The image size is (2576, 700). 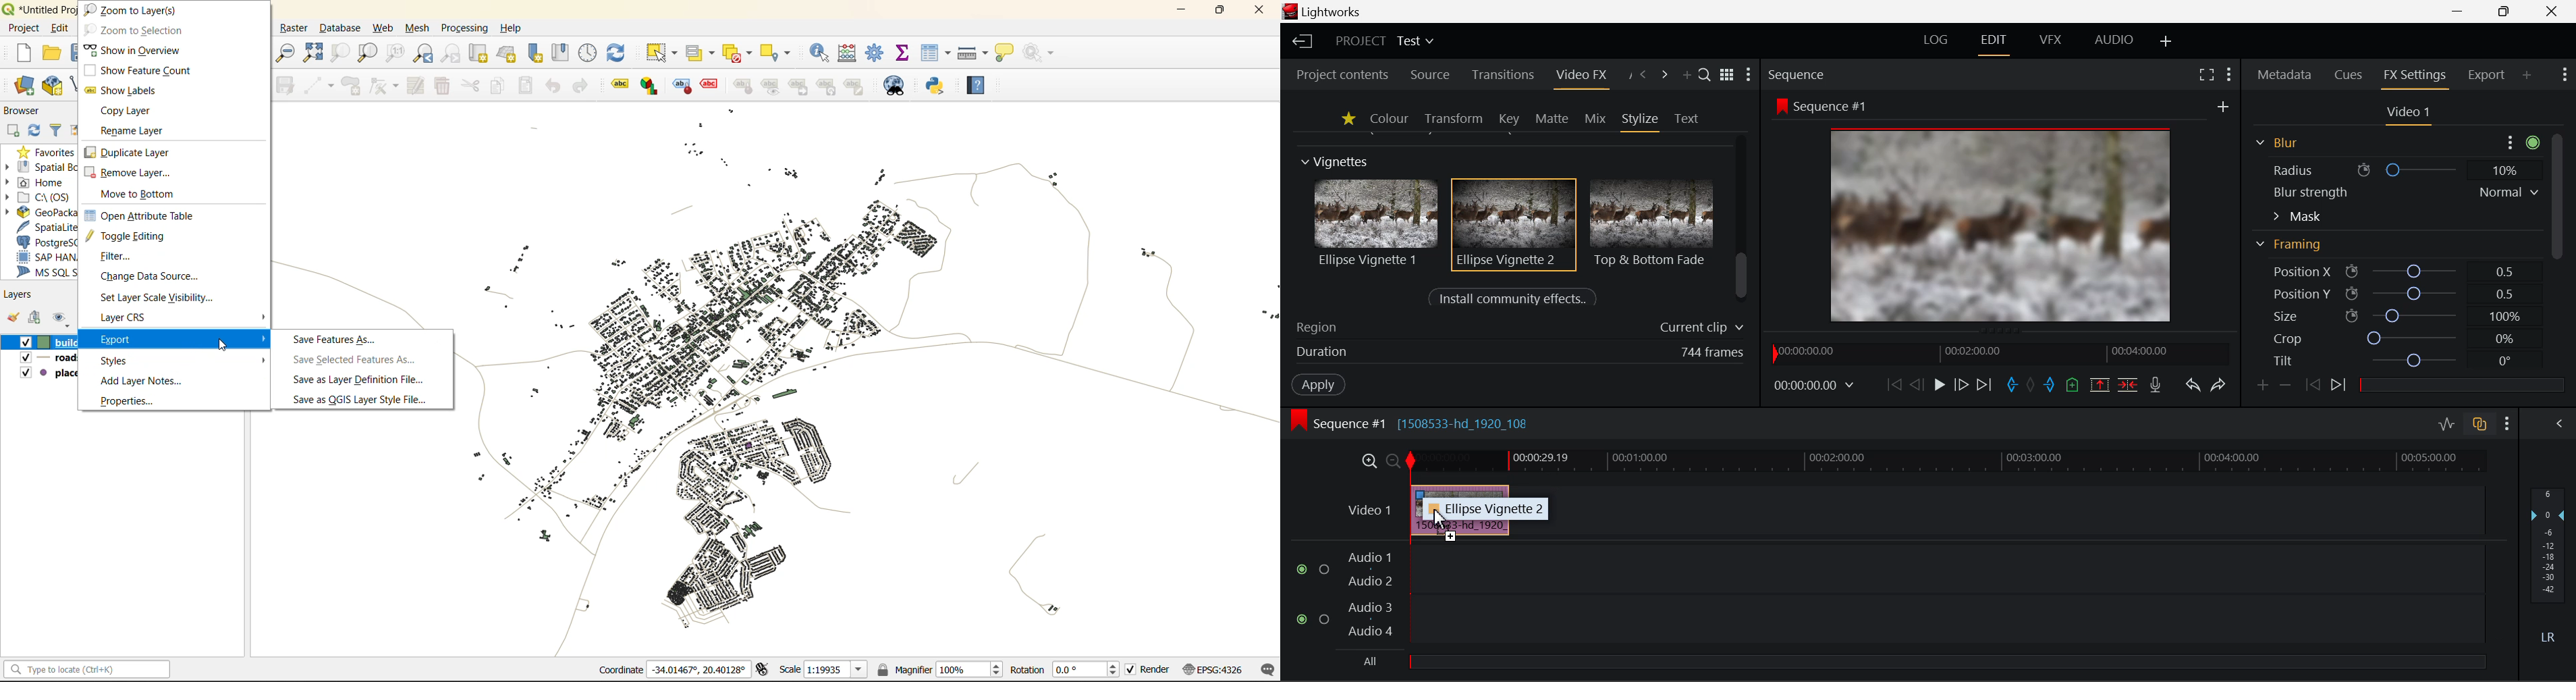 What do you see at coordinates (2031, 383) in the screenshot?
I see `Remove all marks` at bounding box center [2031, 383].